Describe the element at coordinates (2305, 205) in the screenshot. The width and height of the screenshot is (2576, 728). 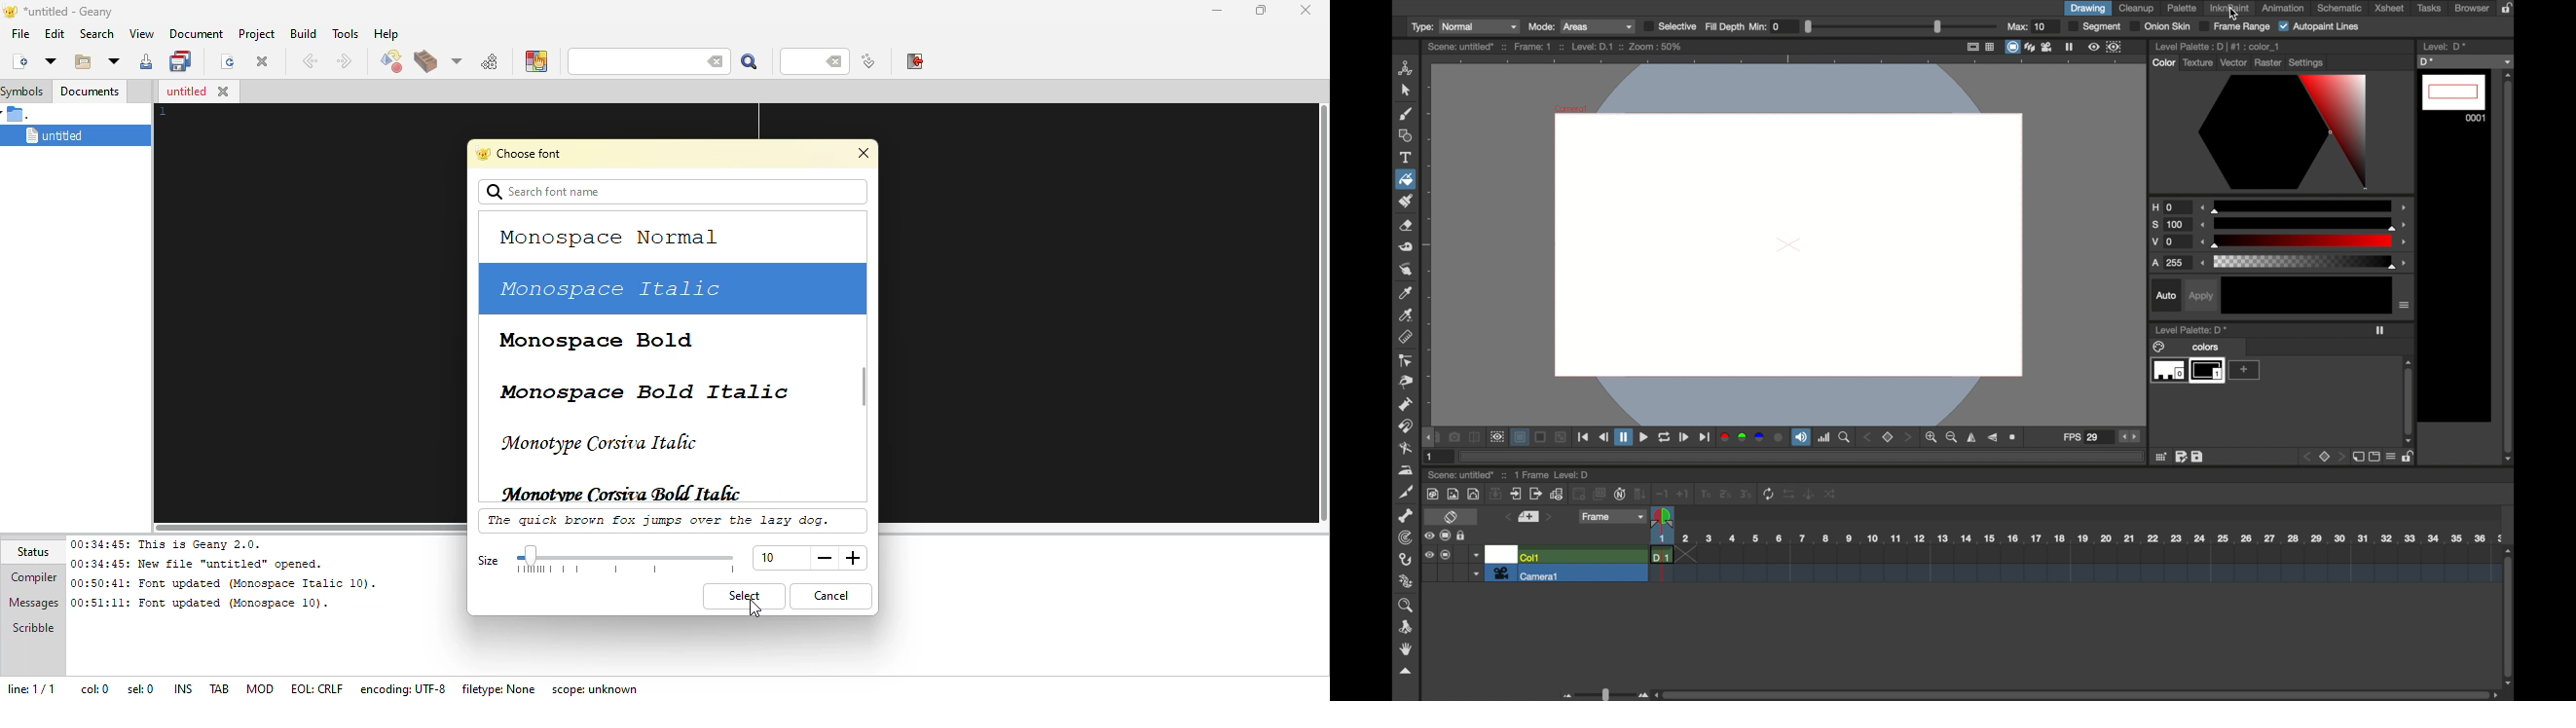
I see `scale` at that location.